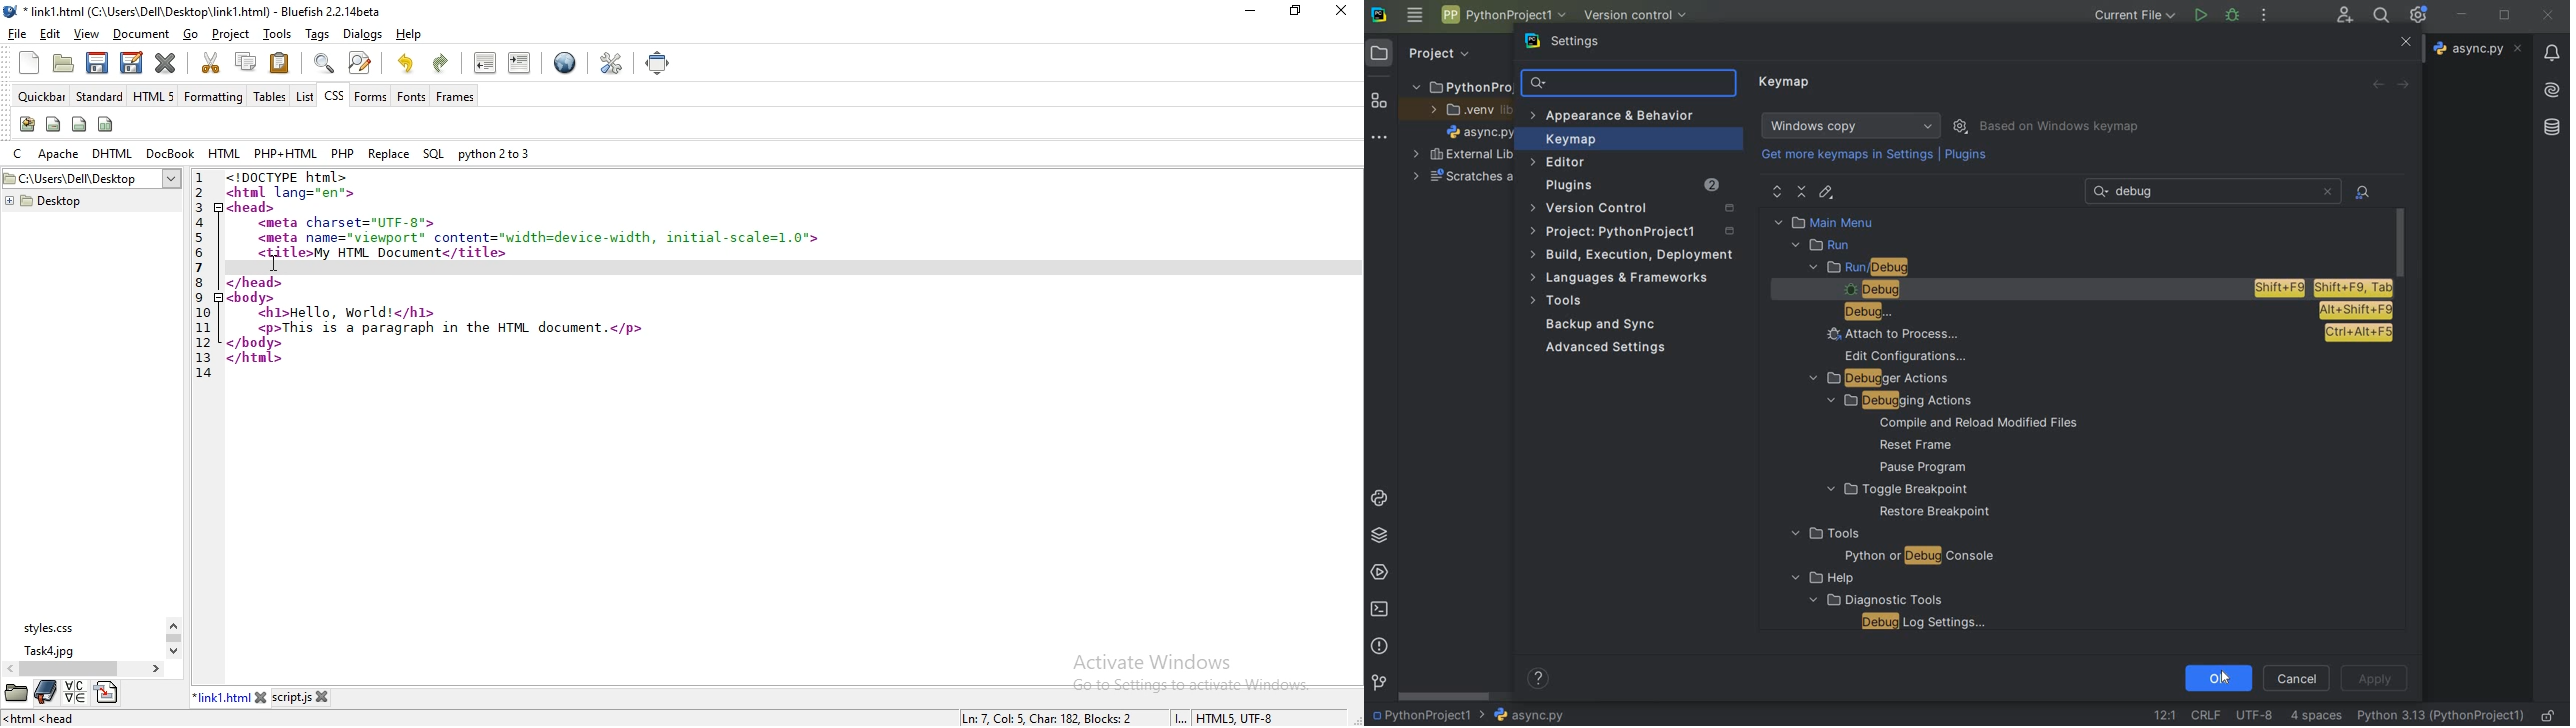 The height and width of the screenshot is (728, 2576). What do you see at coordinates (564, 64) in the screenshot?
I see `preview in browser` at bounding box center [564, 64].